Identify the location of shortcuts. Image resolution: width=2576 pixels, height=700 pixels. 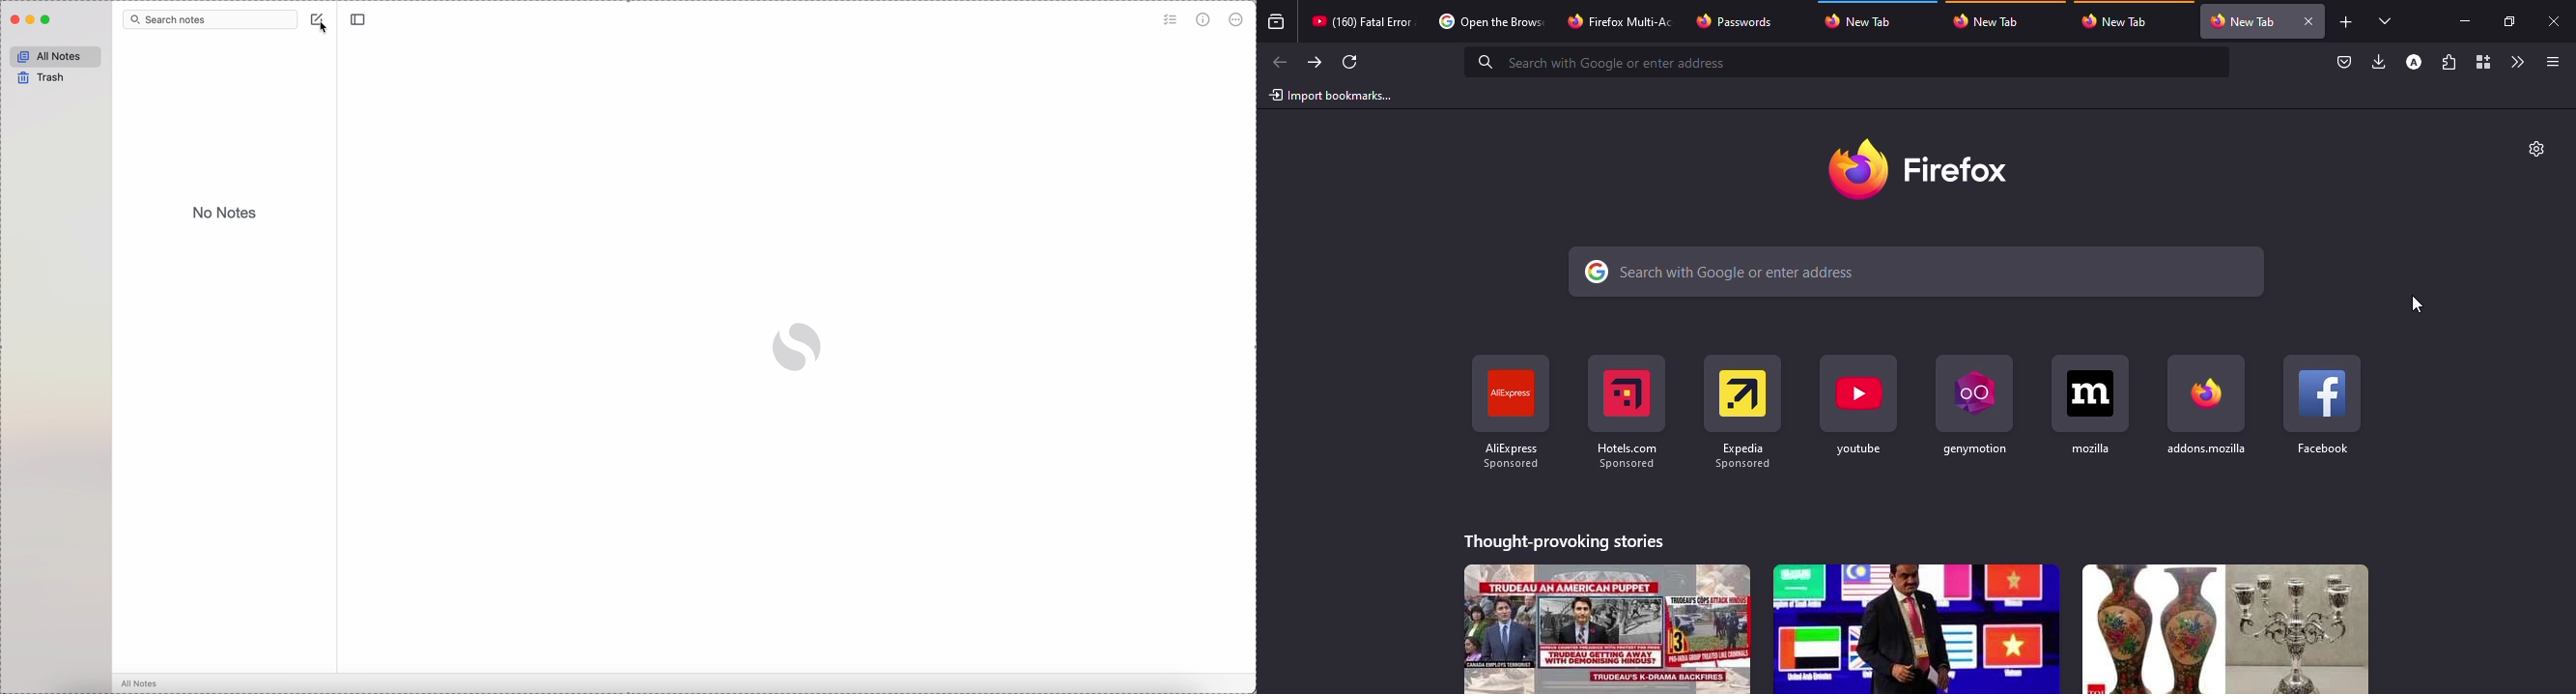
(1505, 407).